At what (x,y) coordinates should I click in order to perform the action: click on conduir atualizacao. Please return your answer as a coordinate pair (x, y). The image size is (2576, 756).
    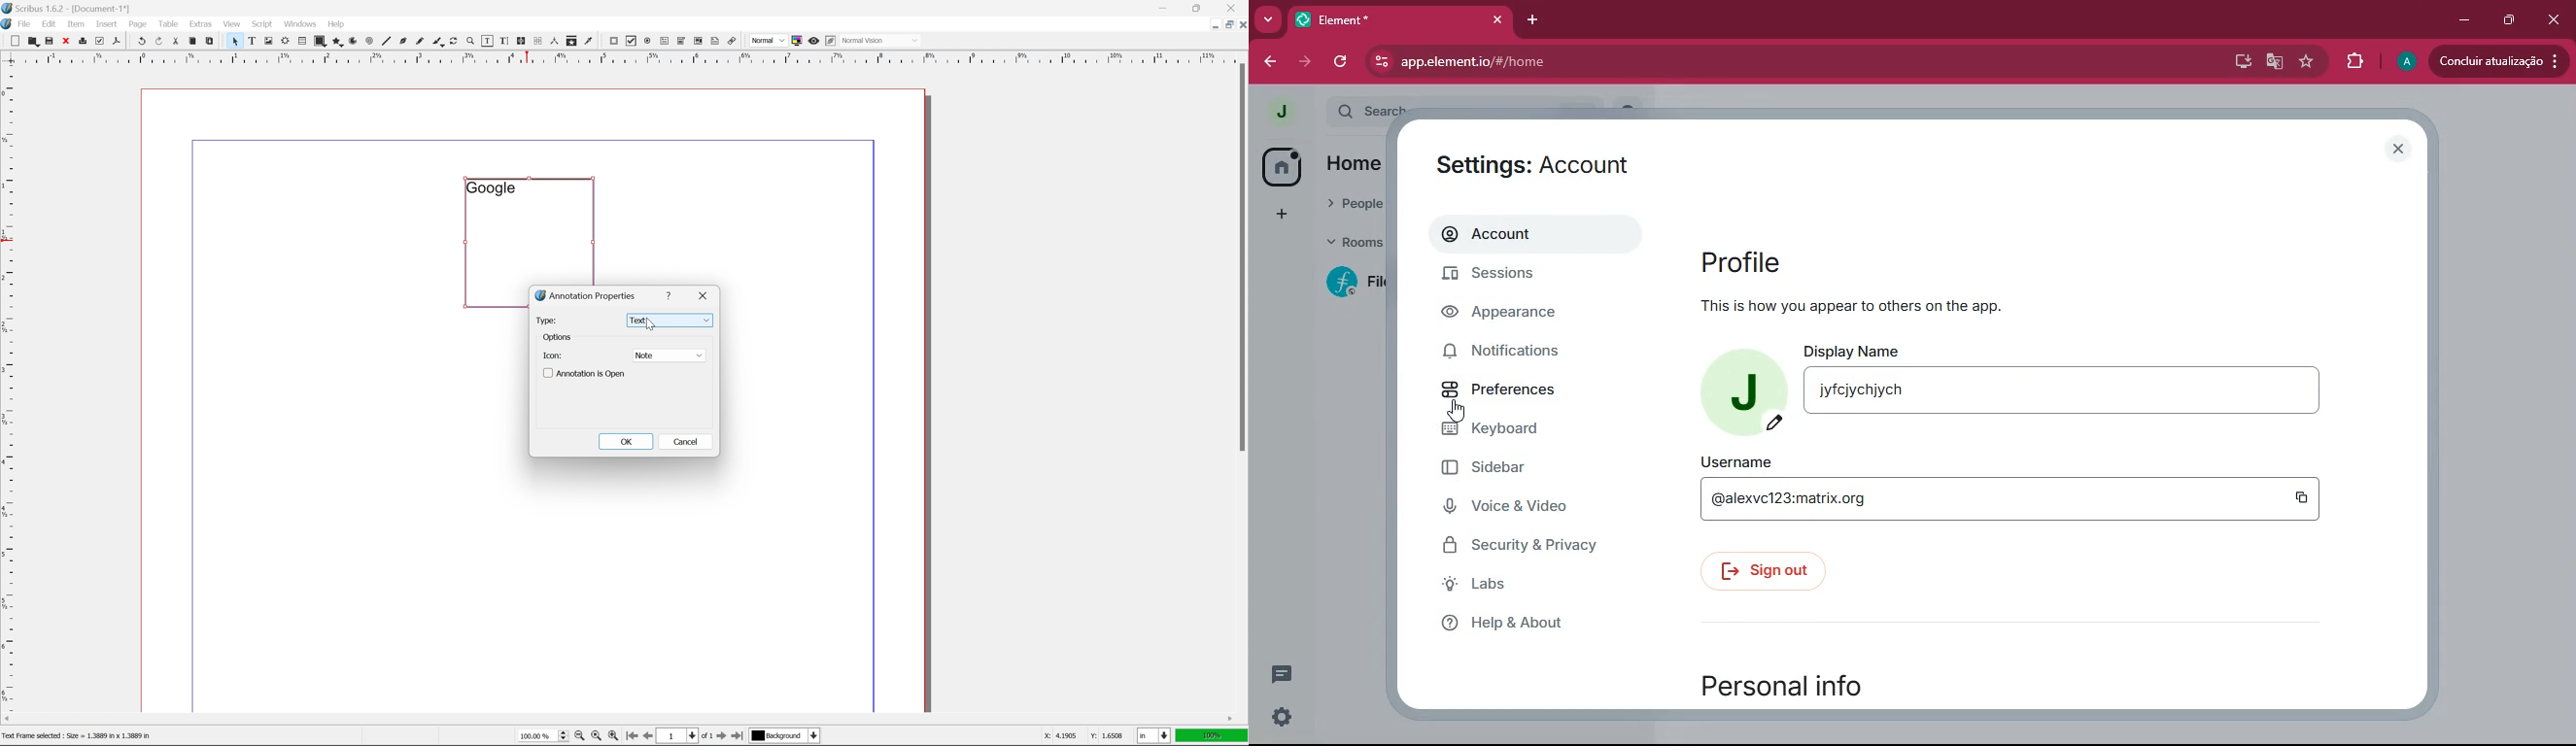
    Looking at the image, I should click on (2496, 62).